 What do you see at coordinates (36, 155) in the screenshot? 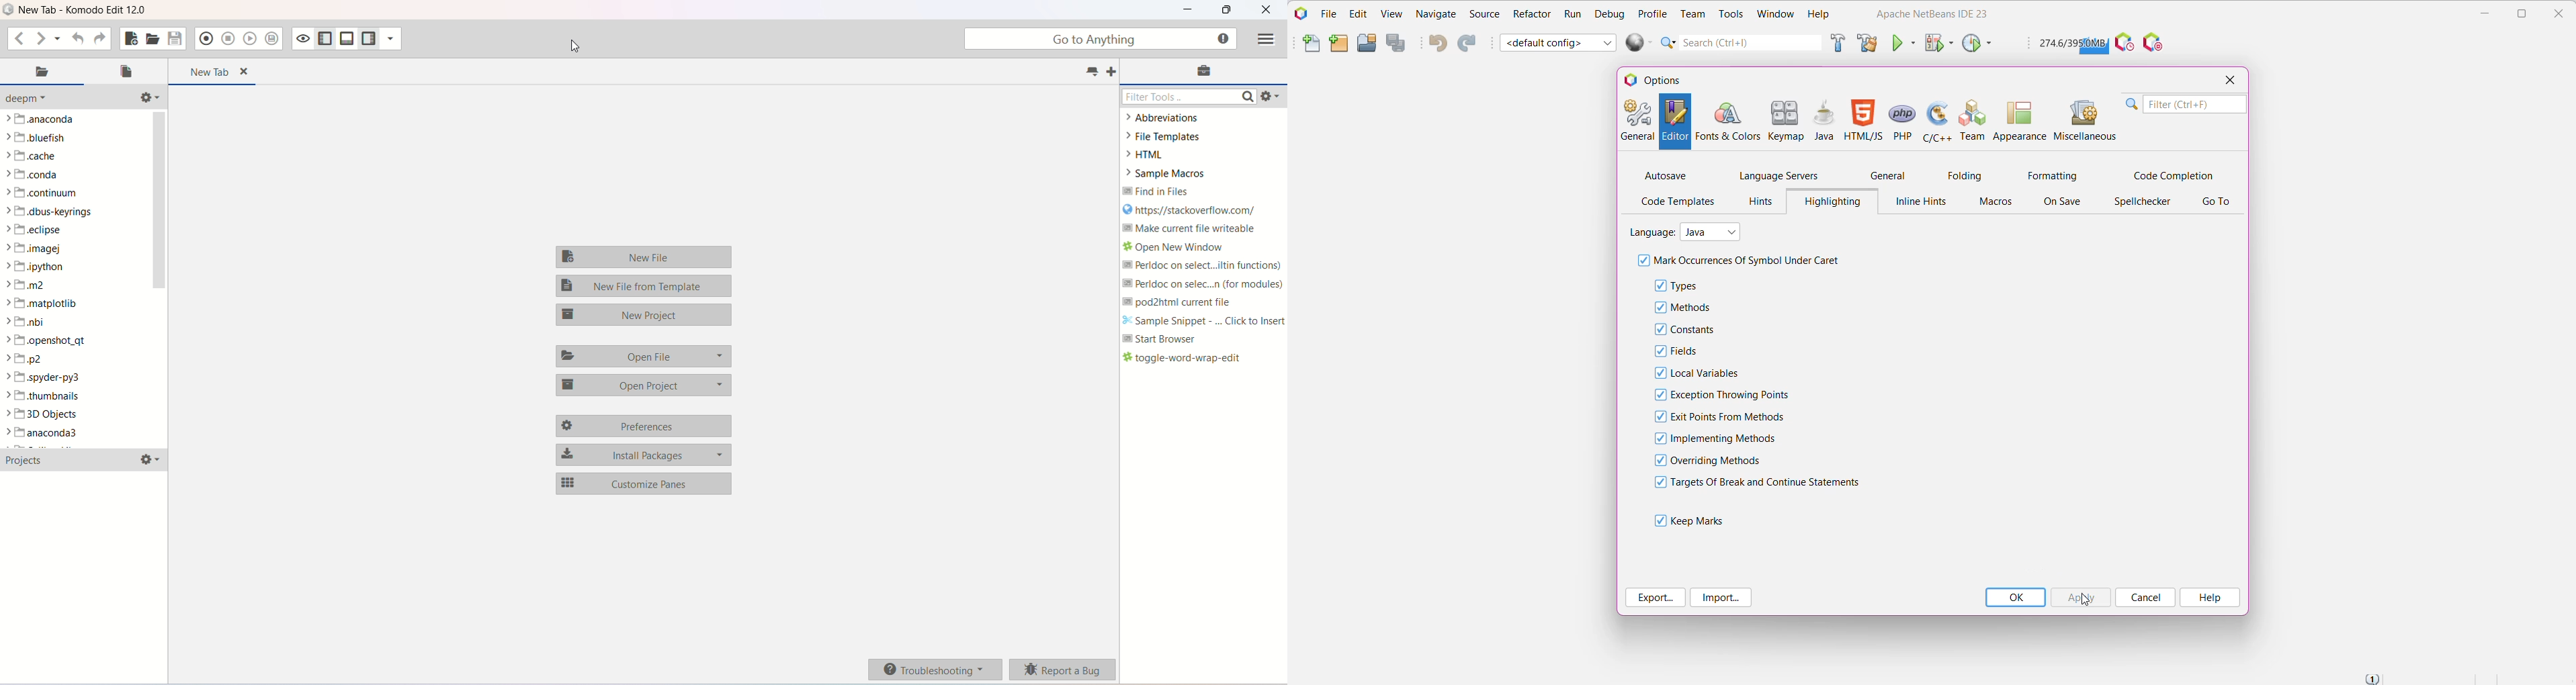
I see `cache` at bounding box center [36, 155].